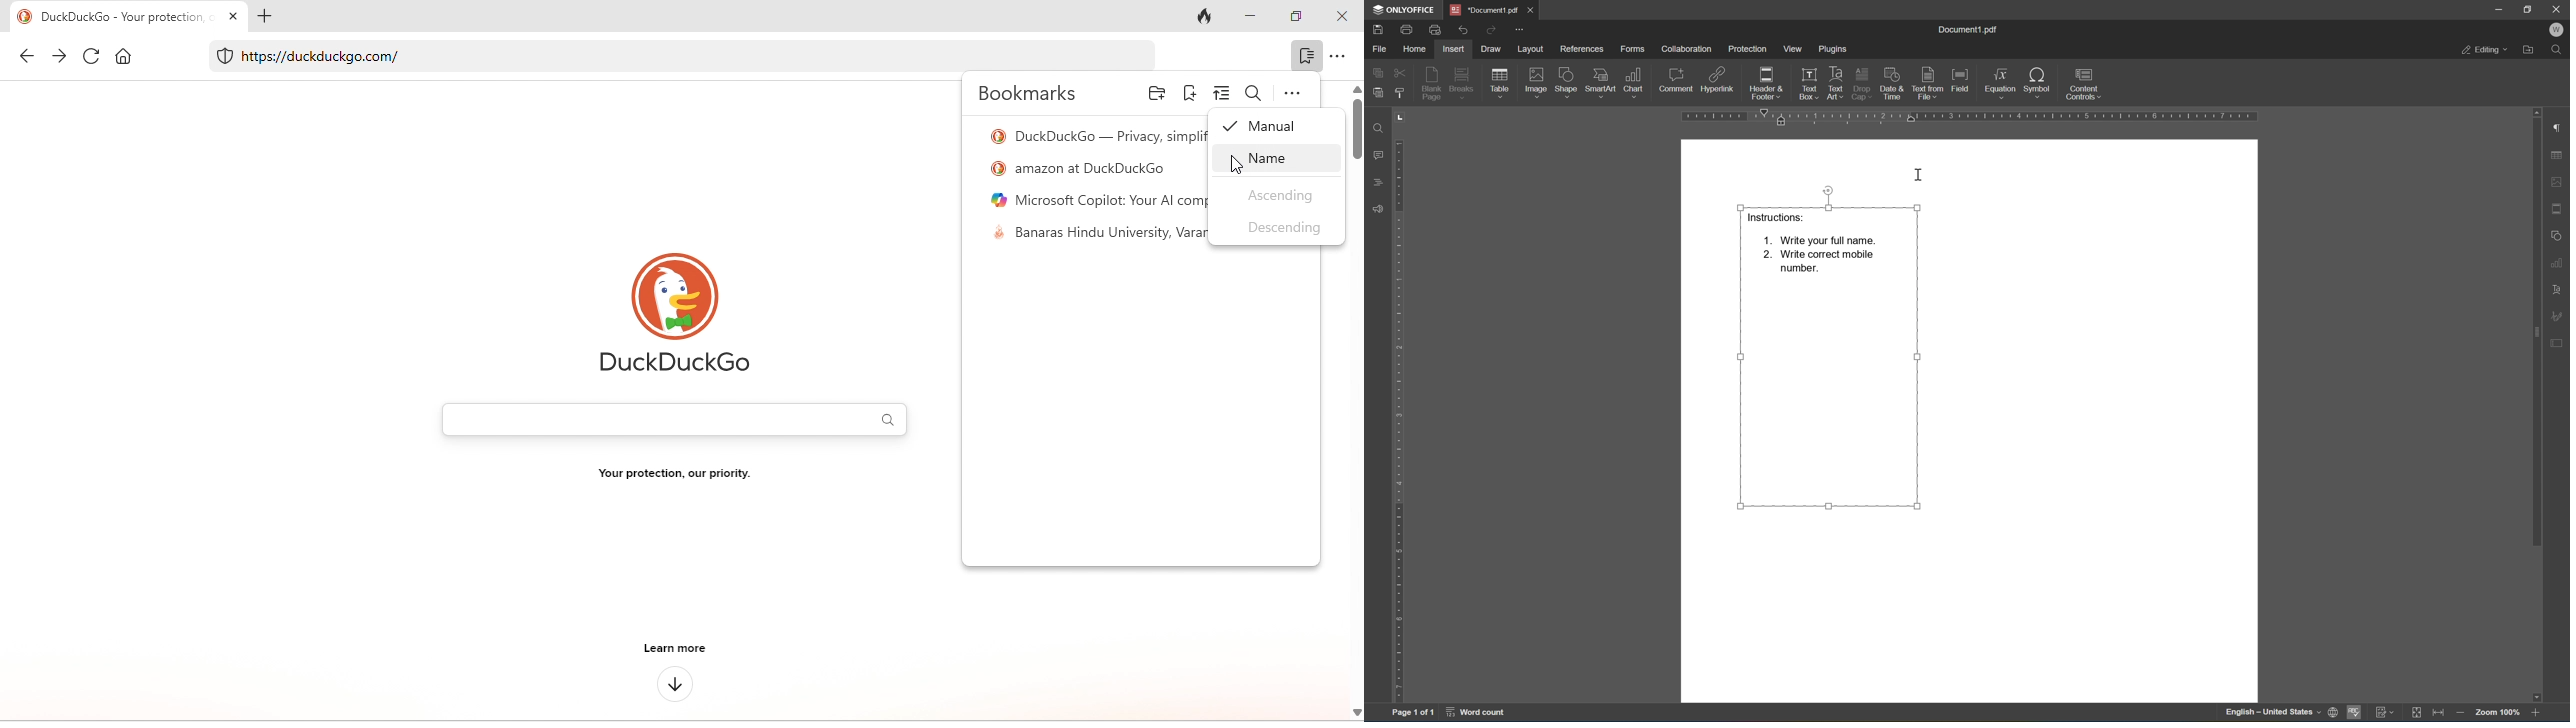 This screenshot has width=2576, height=728. Describe the element at coordinates (1264, 130) in the screenshot. I see `manual` at that location.